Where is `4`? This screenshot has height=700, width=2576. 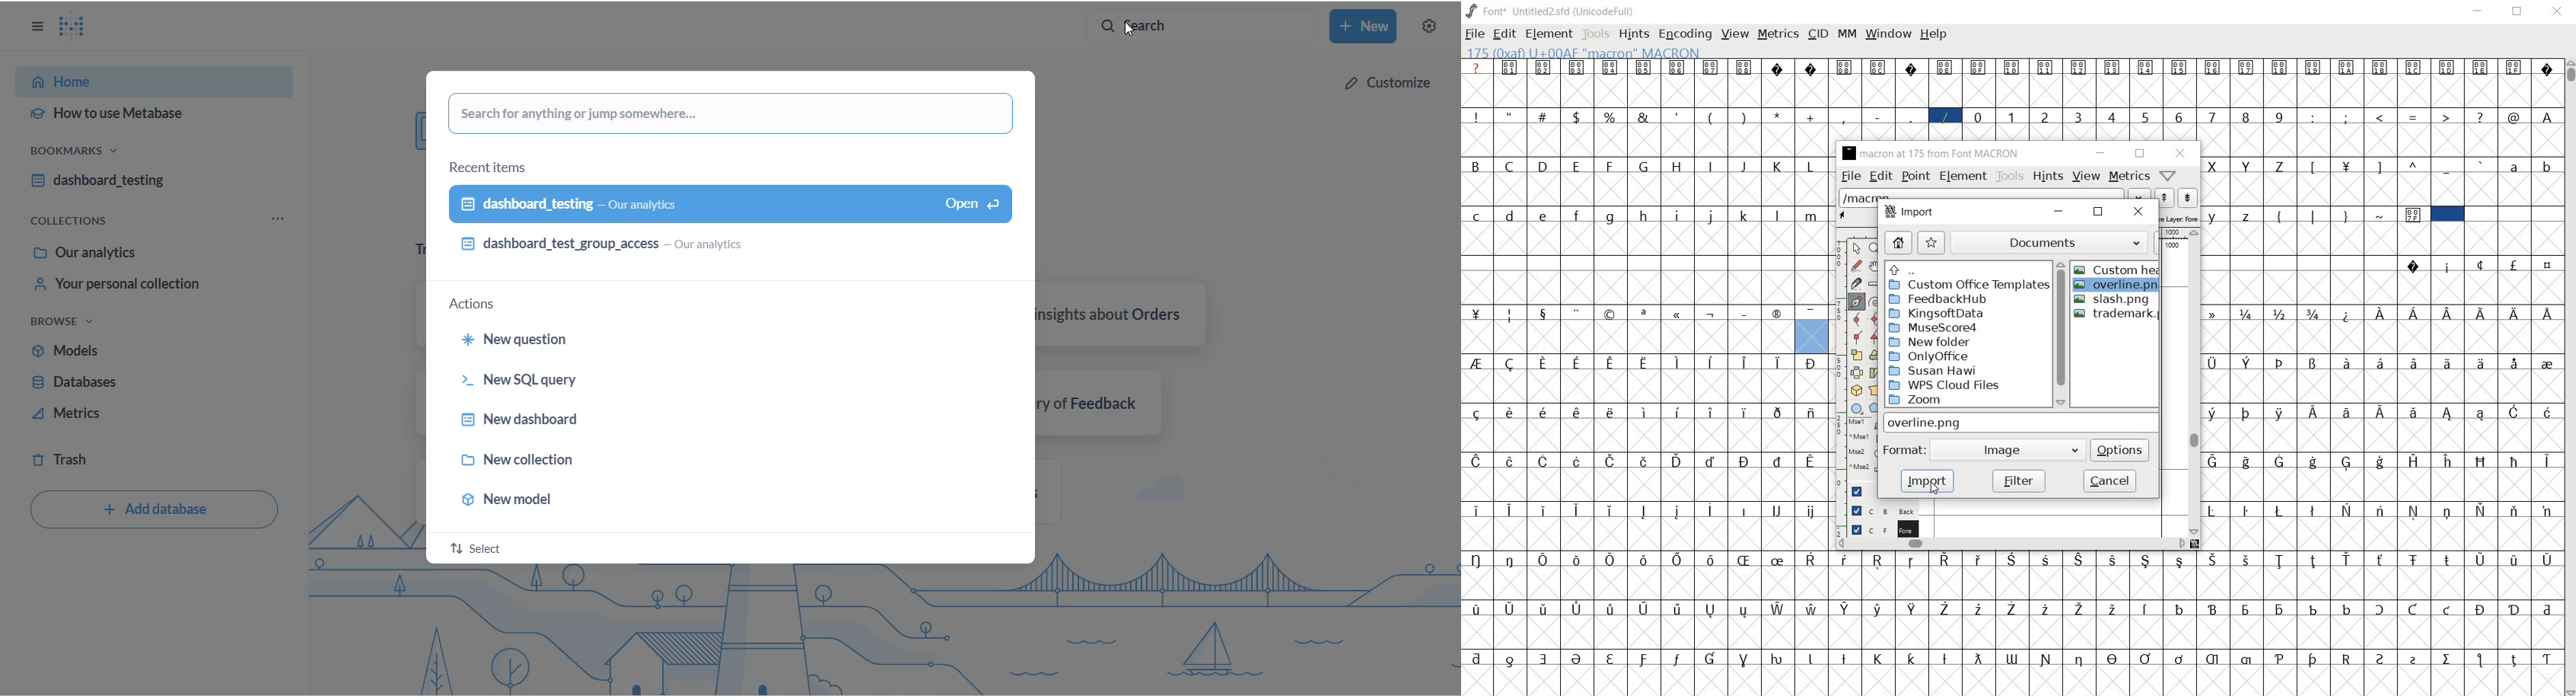
4 is located at coordinates (2114, 118).